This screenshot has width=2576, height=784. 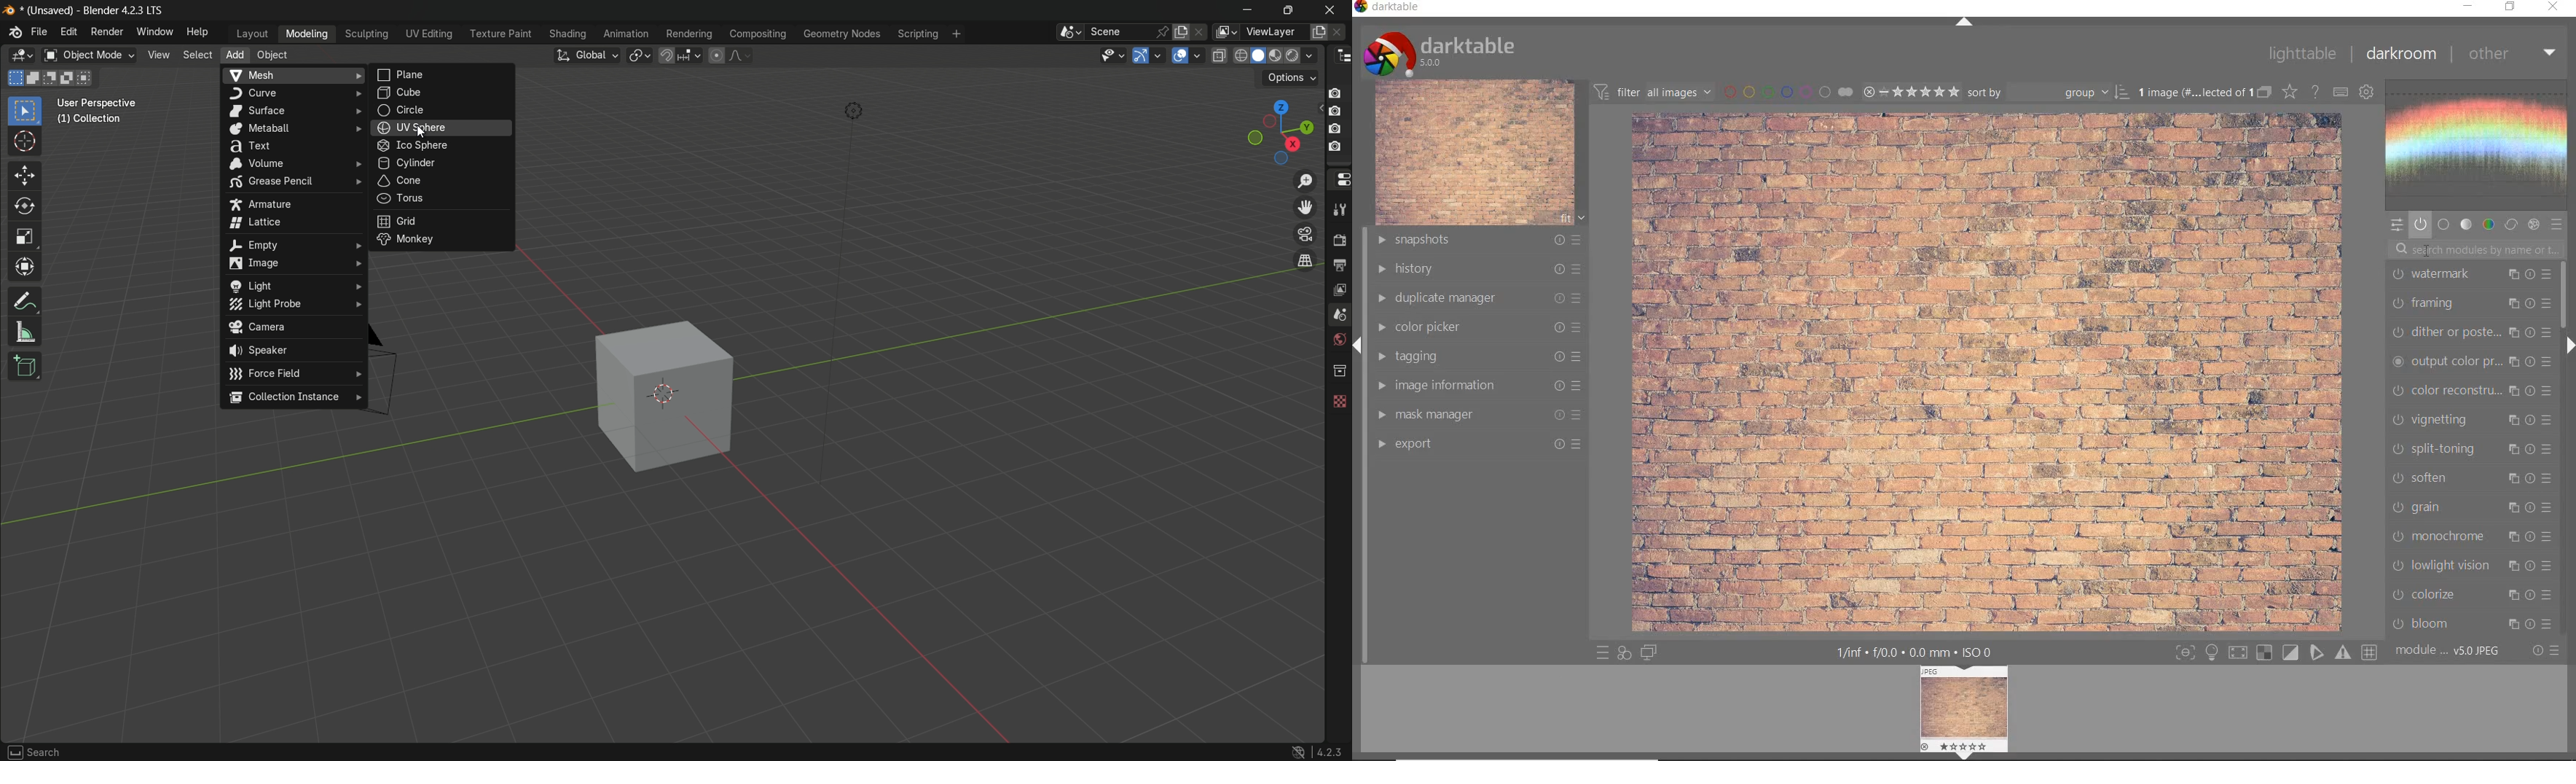 What do you see at coordinates (842, 33) in the screenshot?
I see `geometry nodes menu` at bounding box center [842, 33].